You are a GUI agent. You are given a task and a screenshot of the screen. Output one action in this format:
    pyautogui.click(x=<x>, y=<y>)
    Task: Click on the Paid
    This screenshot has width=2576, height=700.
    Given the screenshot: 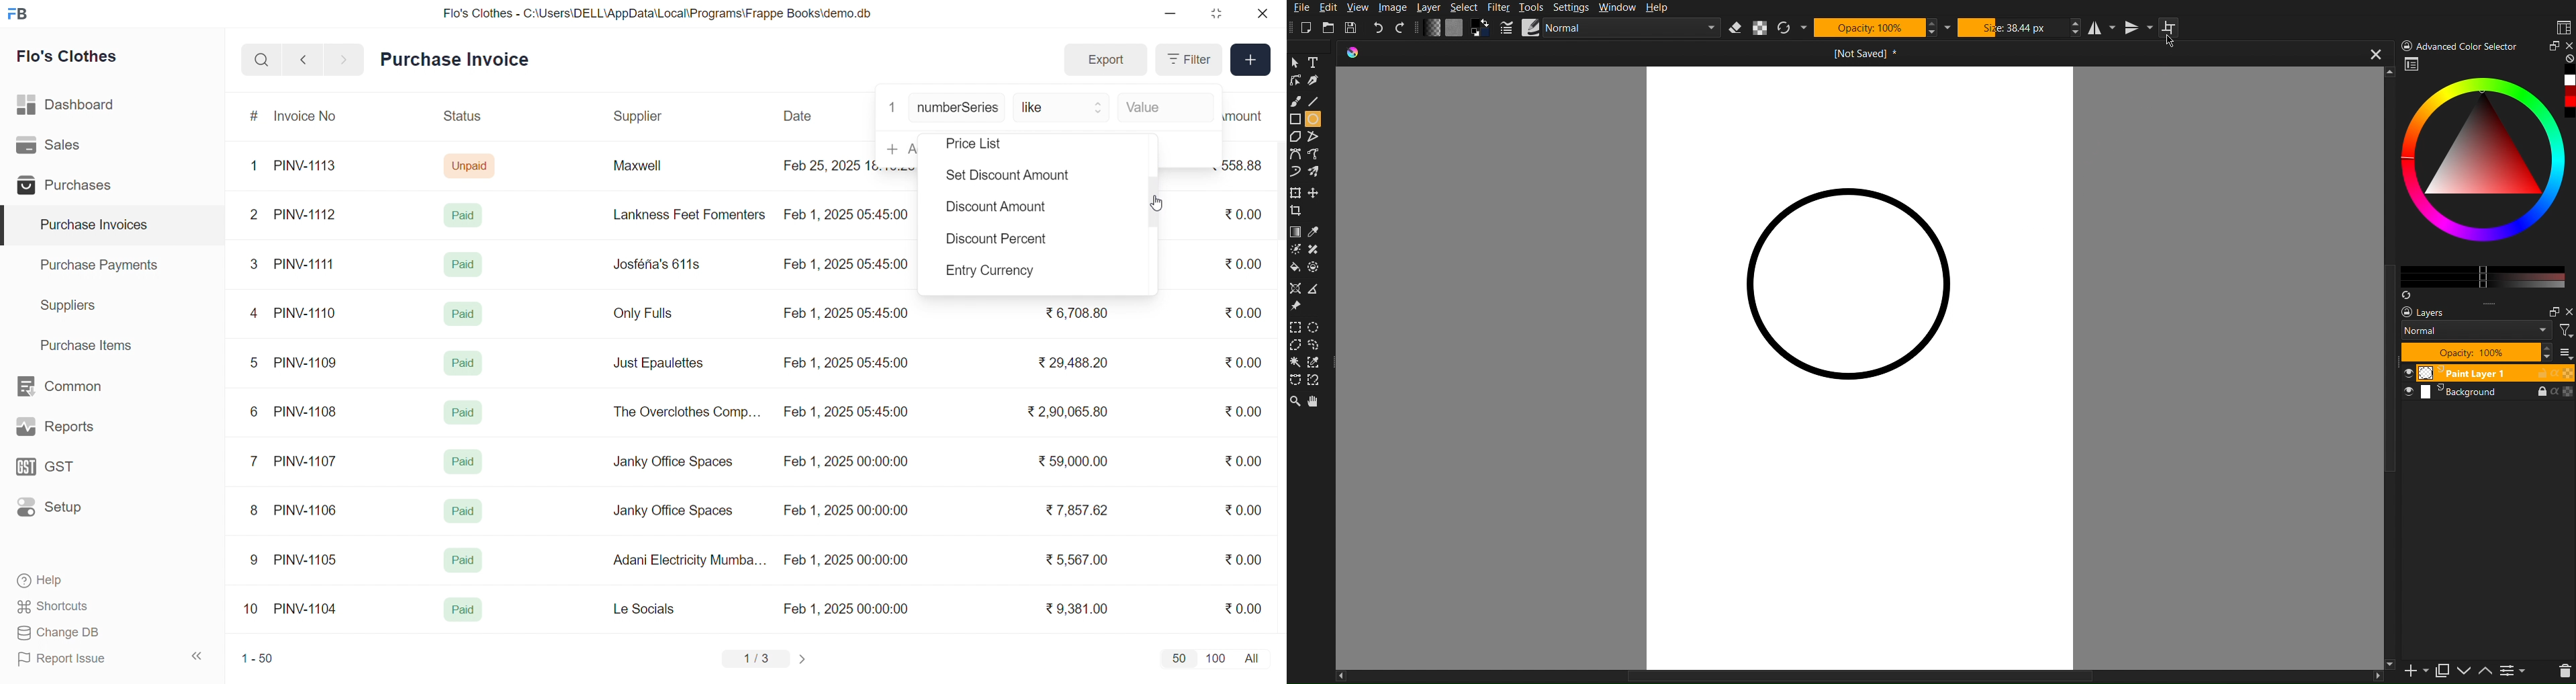 What is the action you would take?
    pyautogui.click(x=462, y=312)
    